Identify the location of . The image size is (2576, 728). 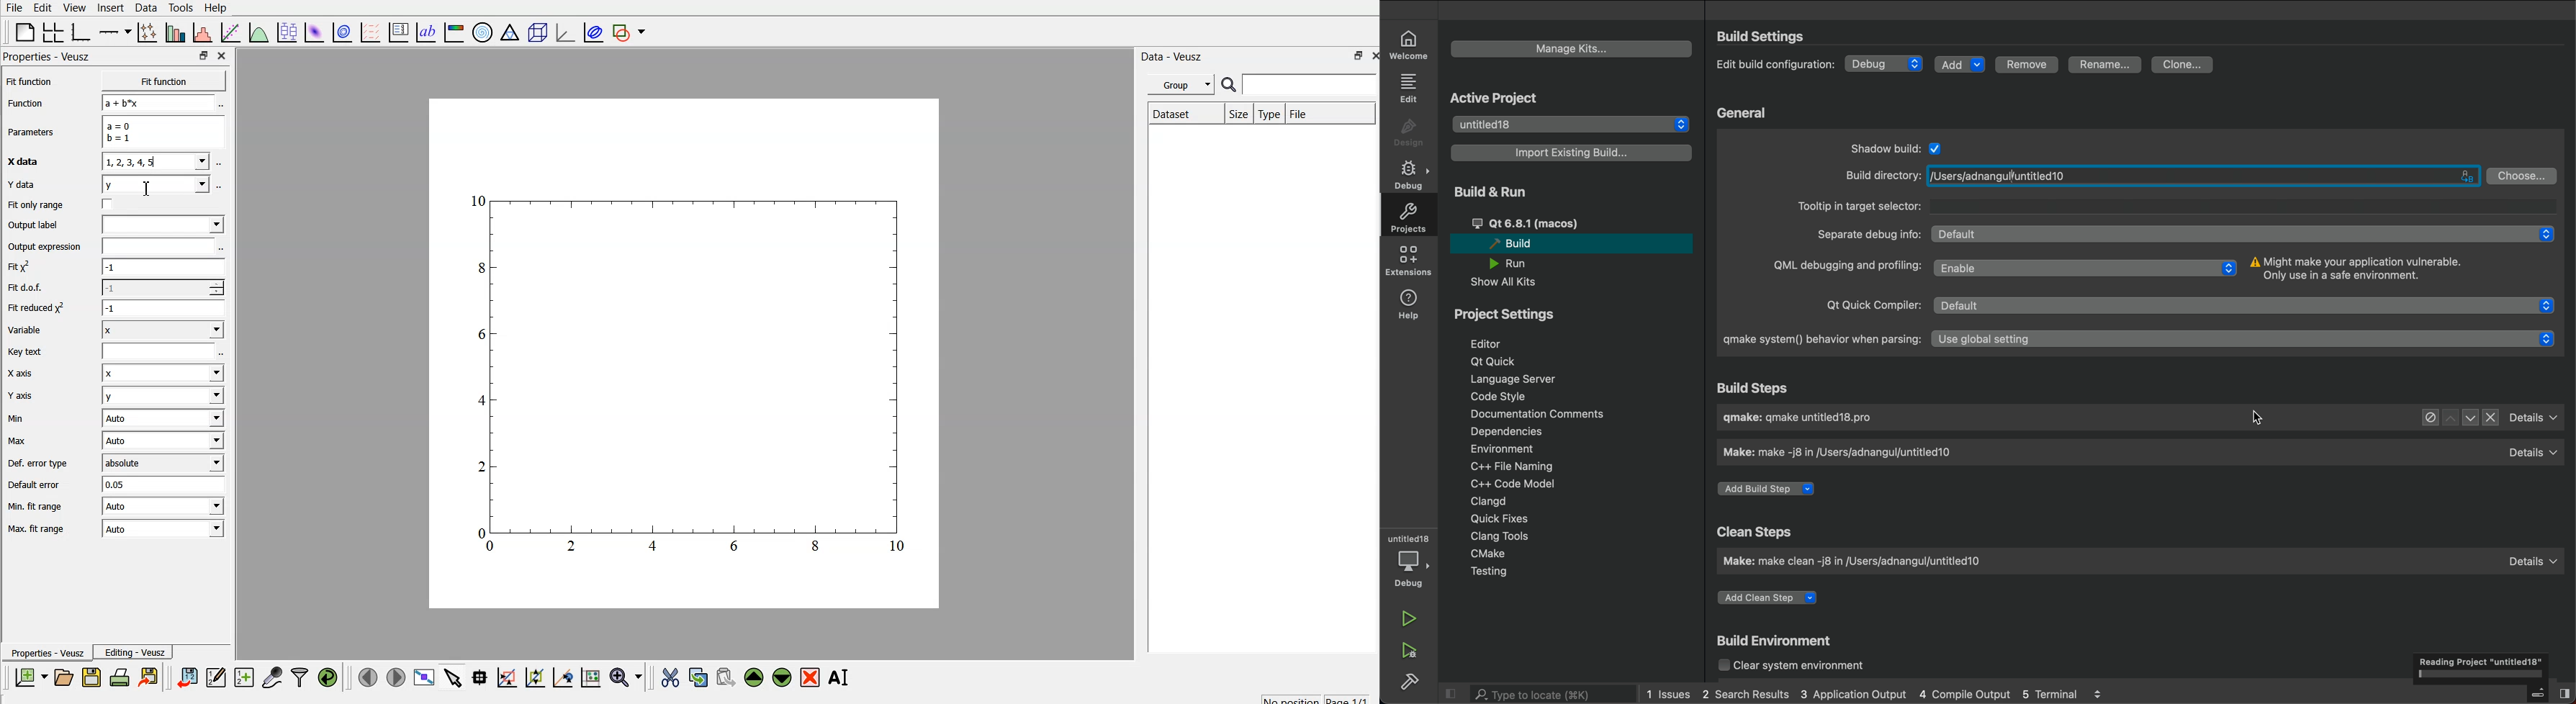
(164, 374).